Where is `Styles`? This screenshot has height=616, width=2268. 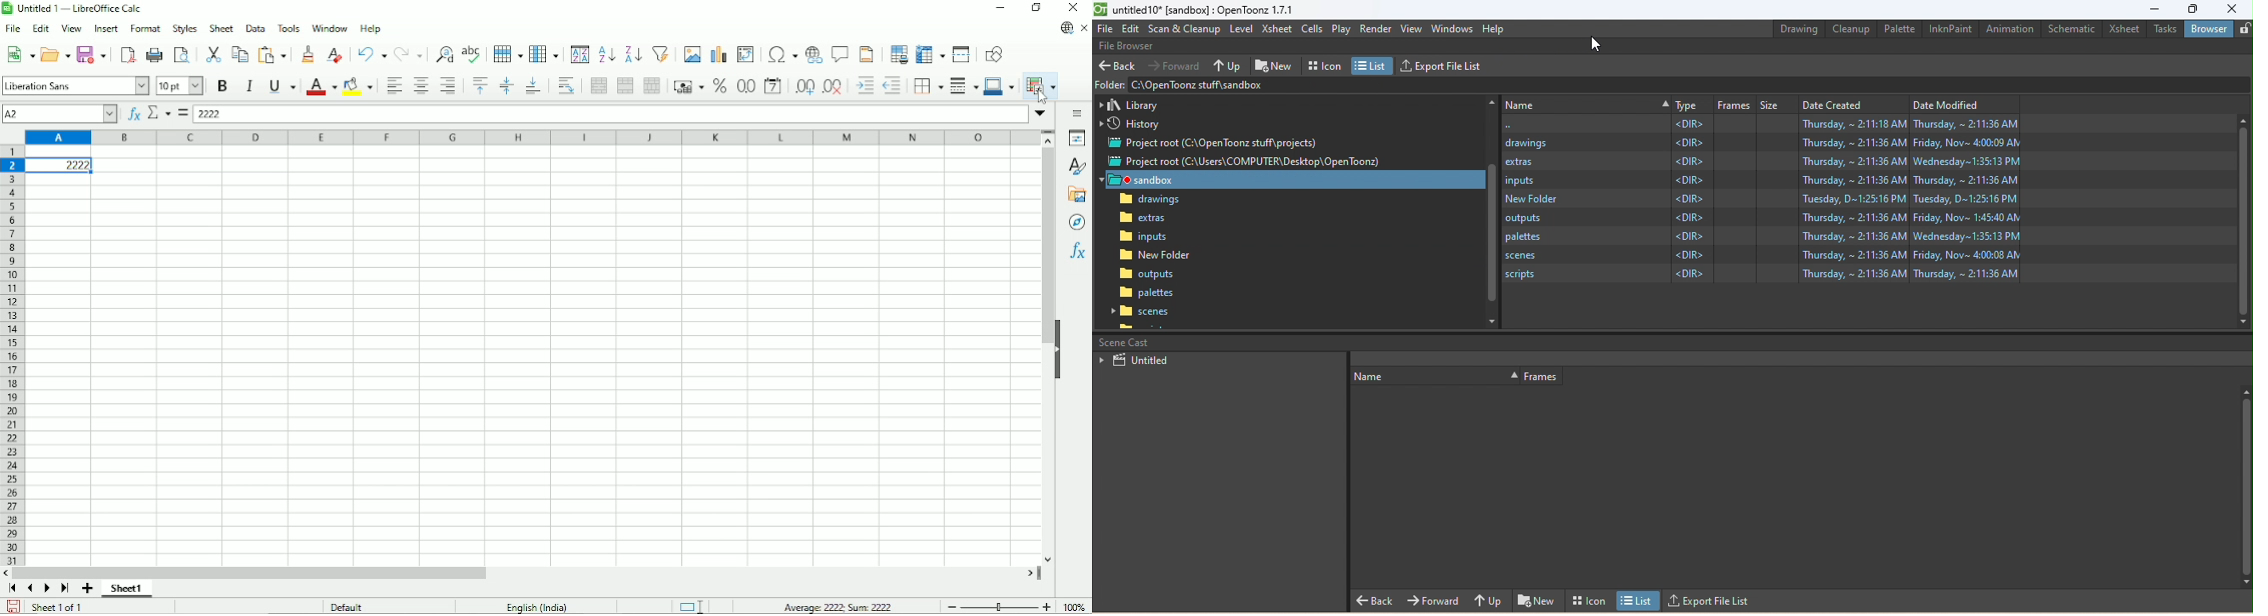 Styles is located at coordinates (1079, 167).